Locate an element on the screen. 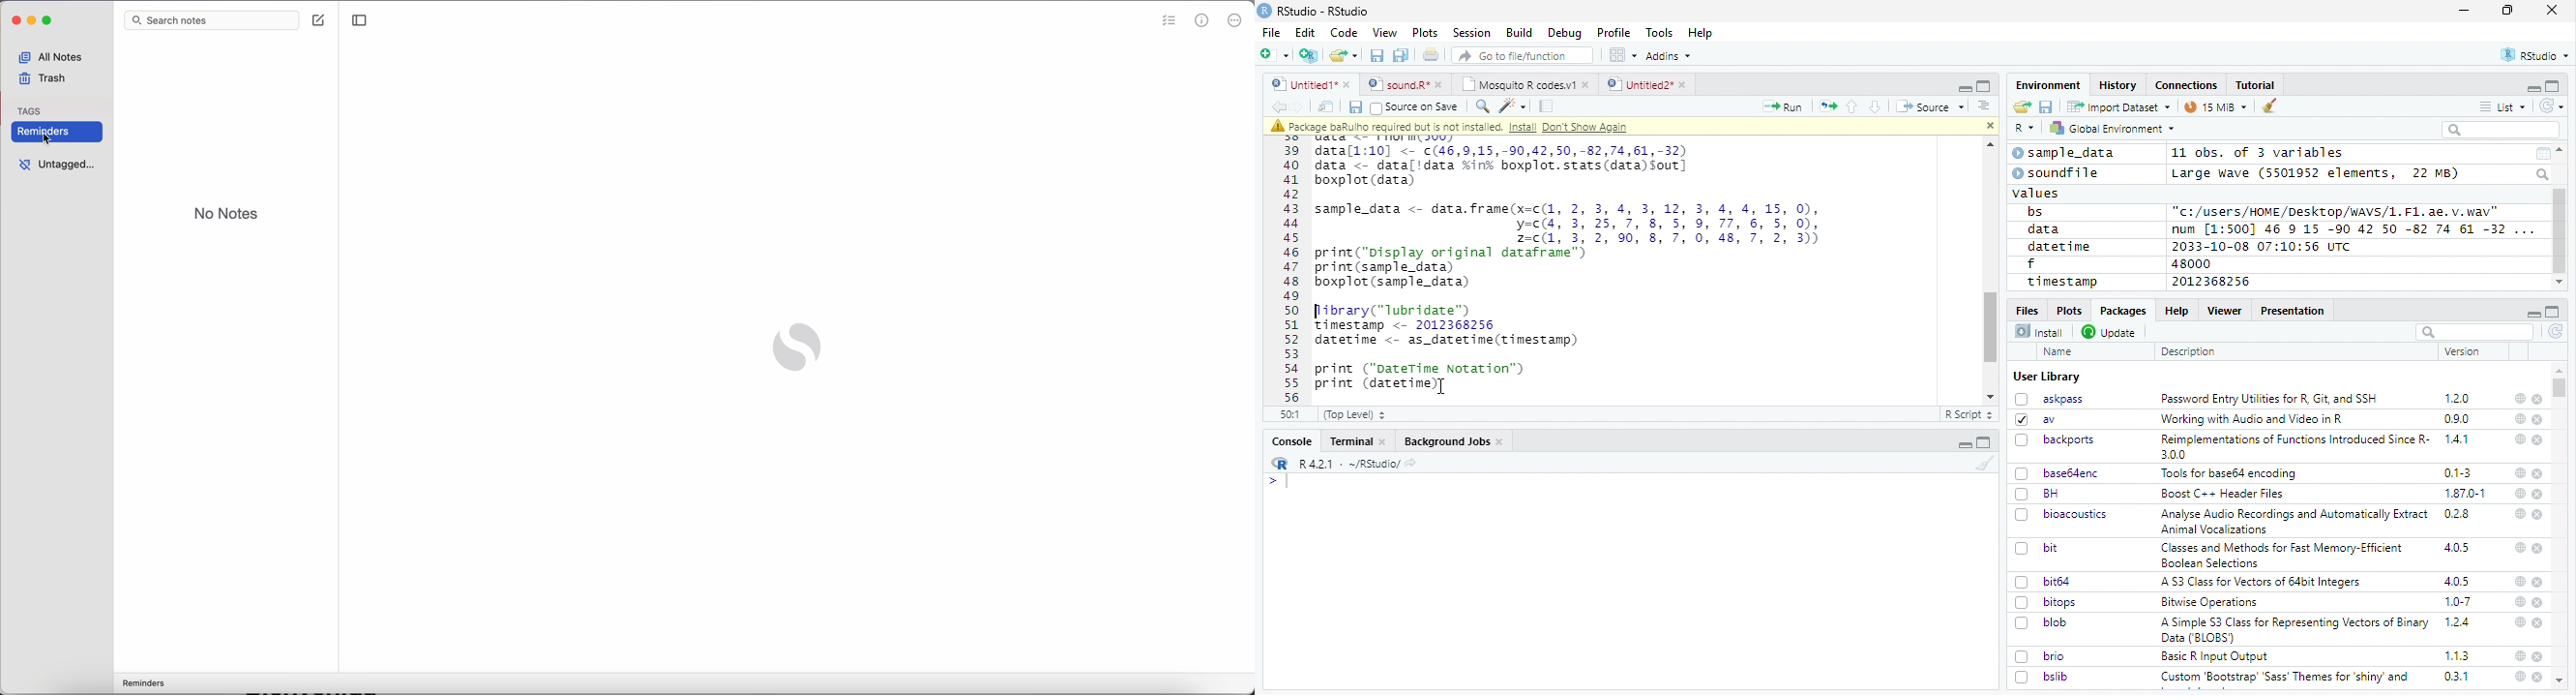 The height and width of the screenshot is (700, 2576). f is located at coordinates (2031, 264).